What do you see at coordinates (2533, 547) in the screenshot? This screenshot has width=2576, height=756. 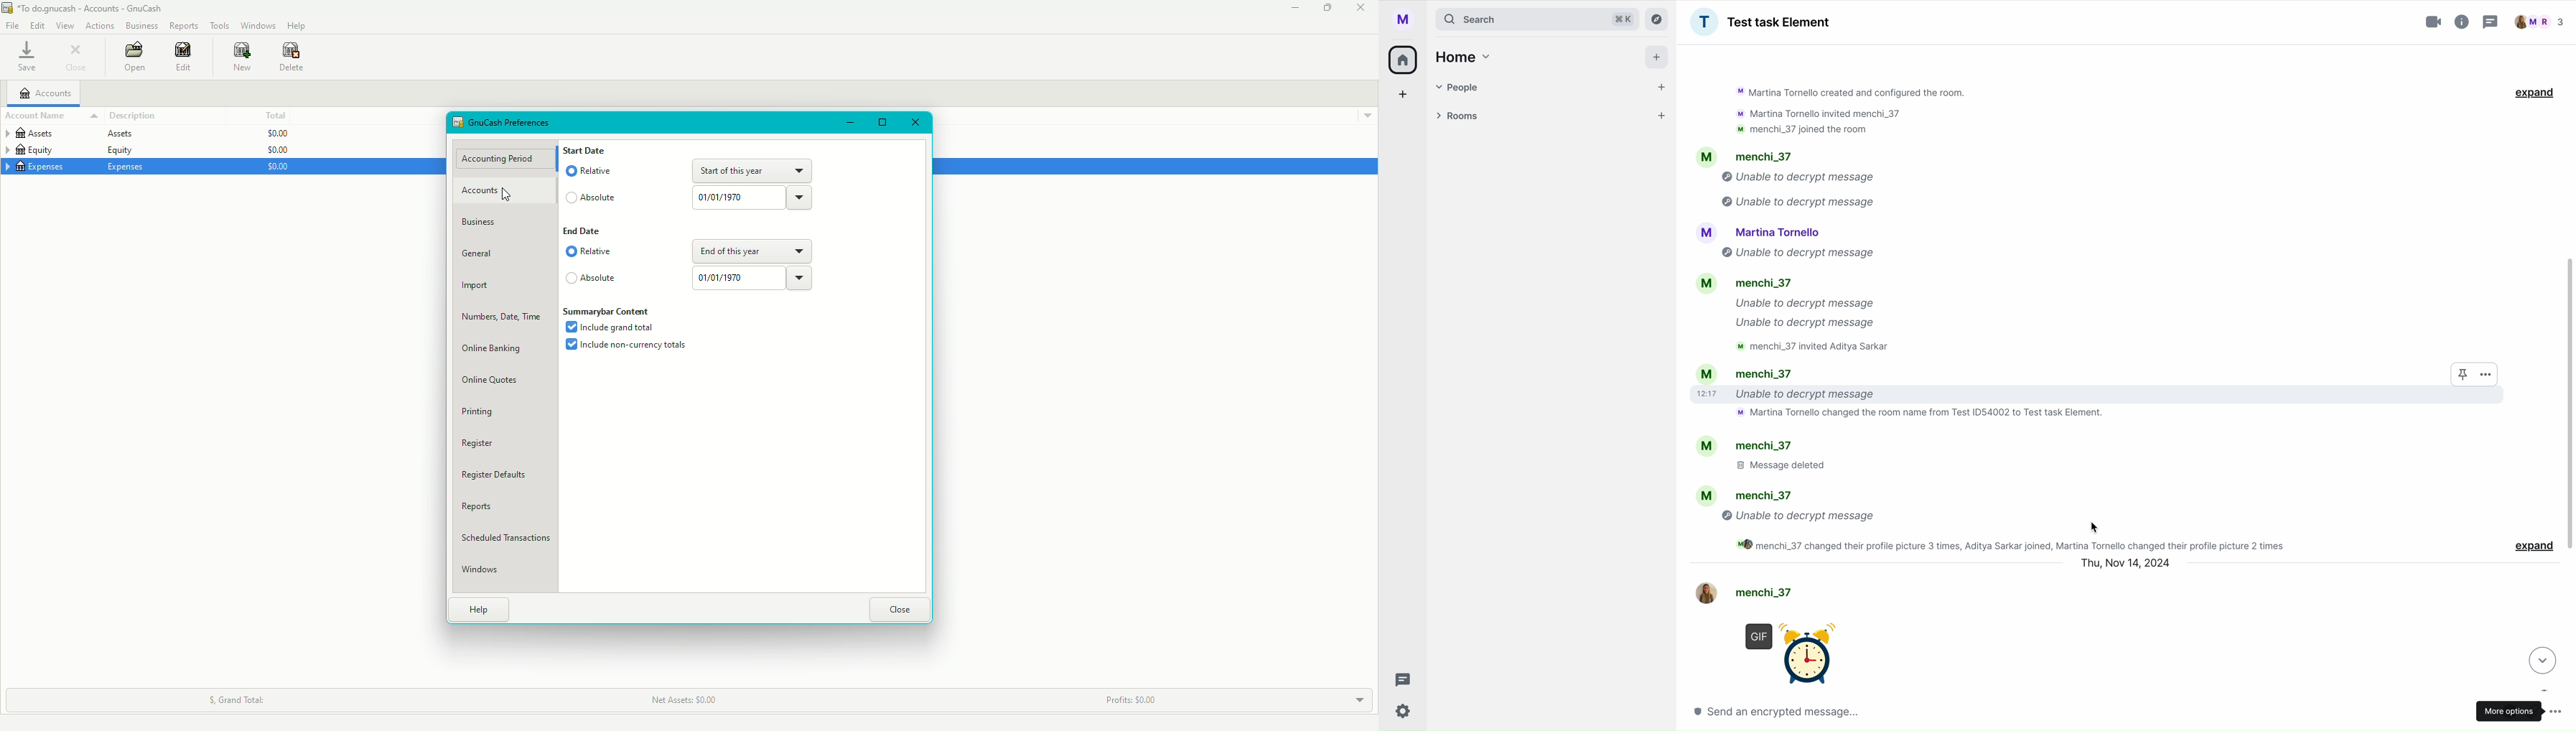 I see `expand` at bounding box center [2533, 547].